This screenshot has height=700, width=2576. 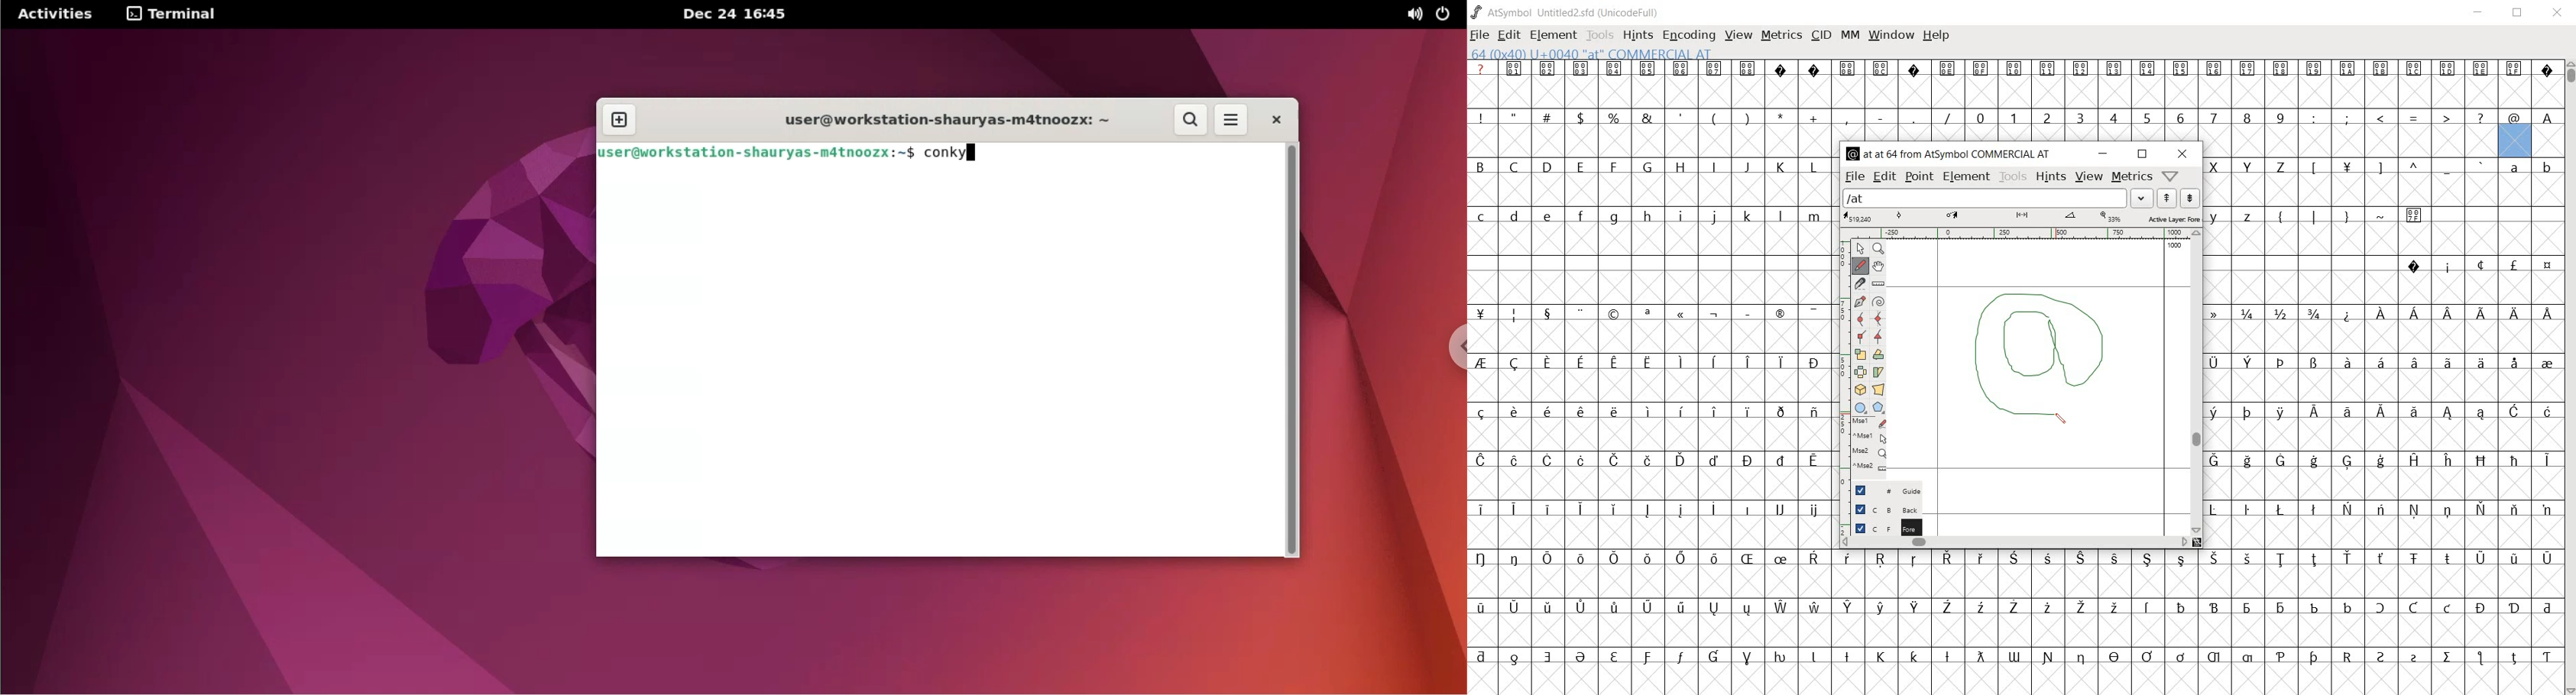 What do you see at coordinates (2384, 375) in the screenshot?
I see `glyph` at bounding box center [2384, 375].